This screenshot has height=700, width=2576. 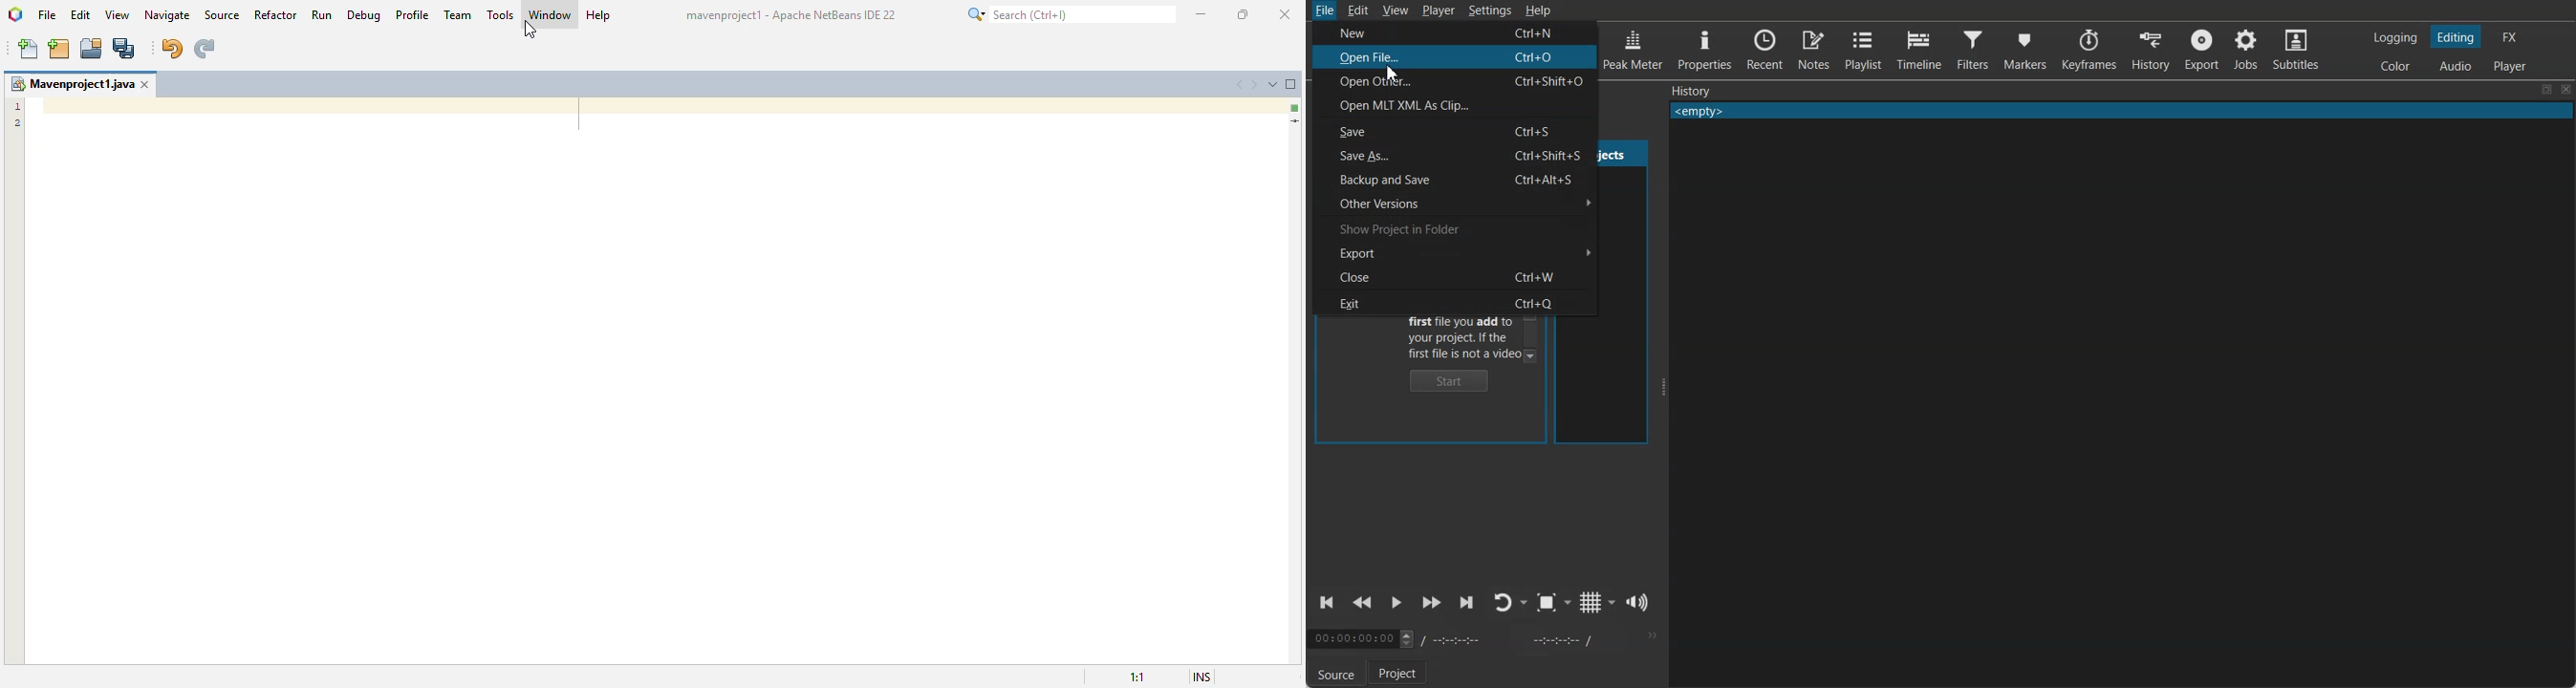 What do you see at coordinates (1538, 58) in the screenshot?
I see `Ctrl+0` at bounding box center [1538, 58].